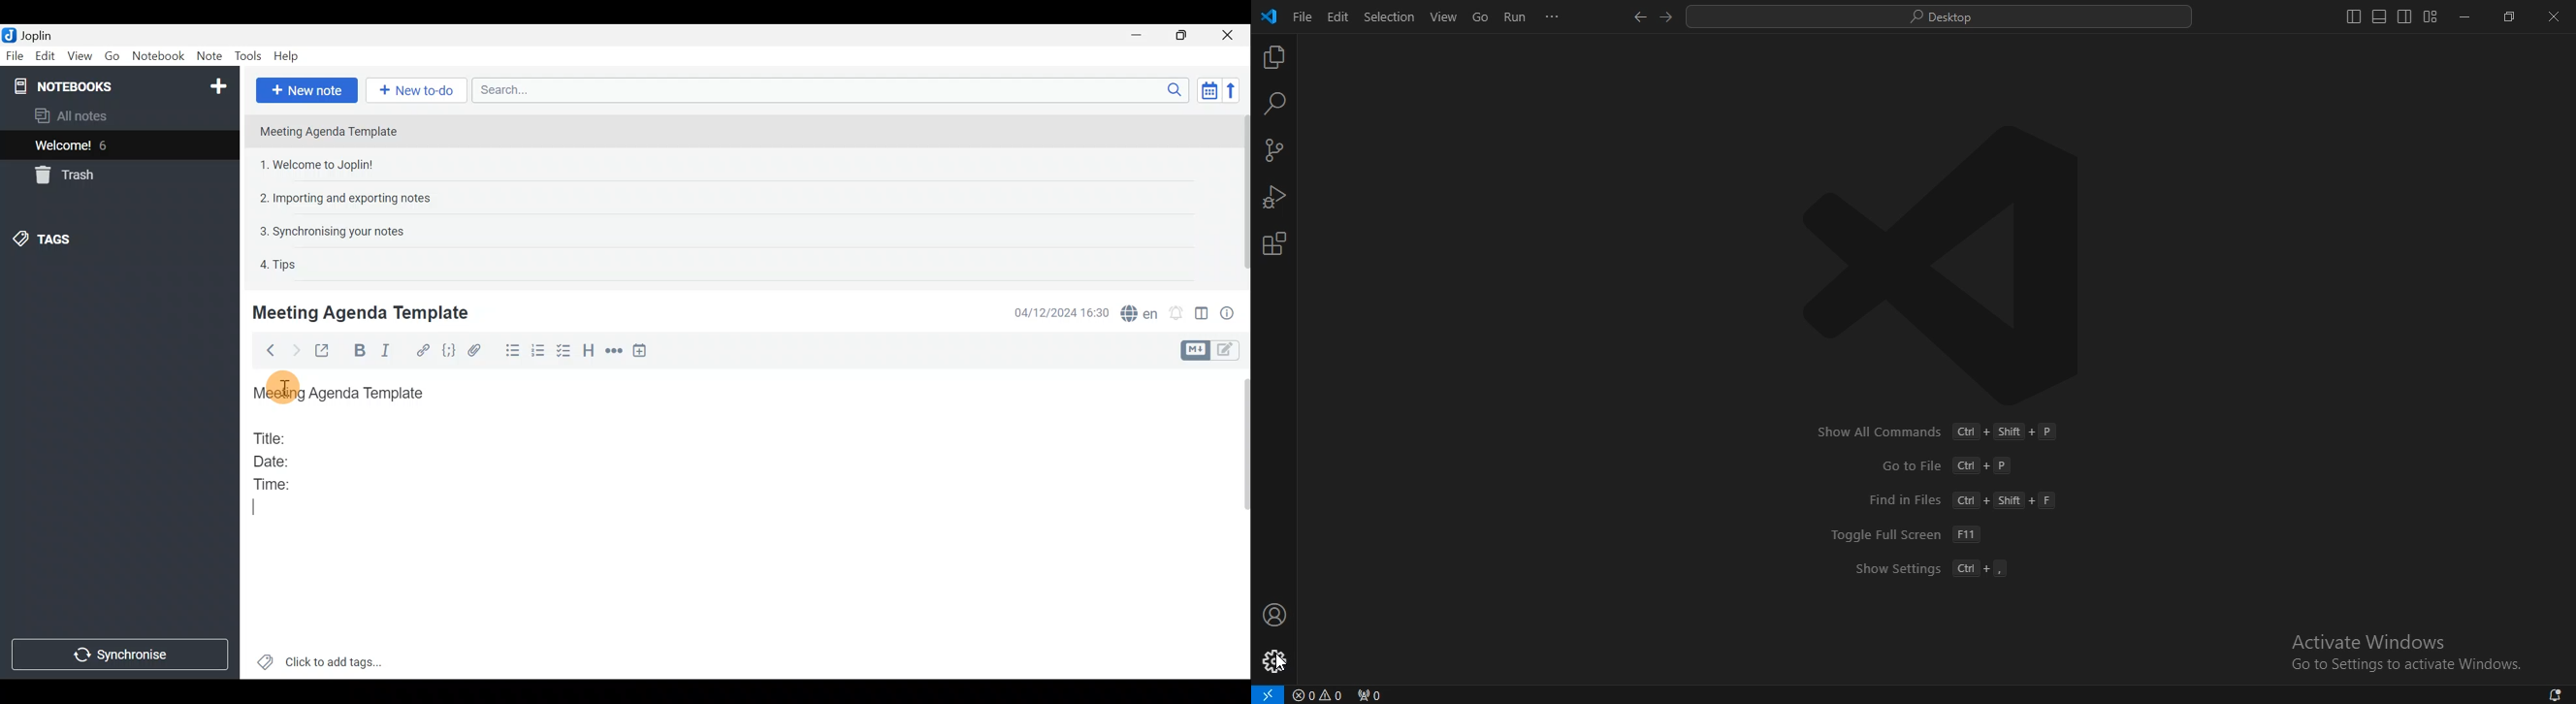 This screenshot has width=2576, height=728. I want to click on Search bar, so click(827, 89).